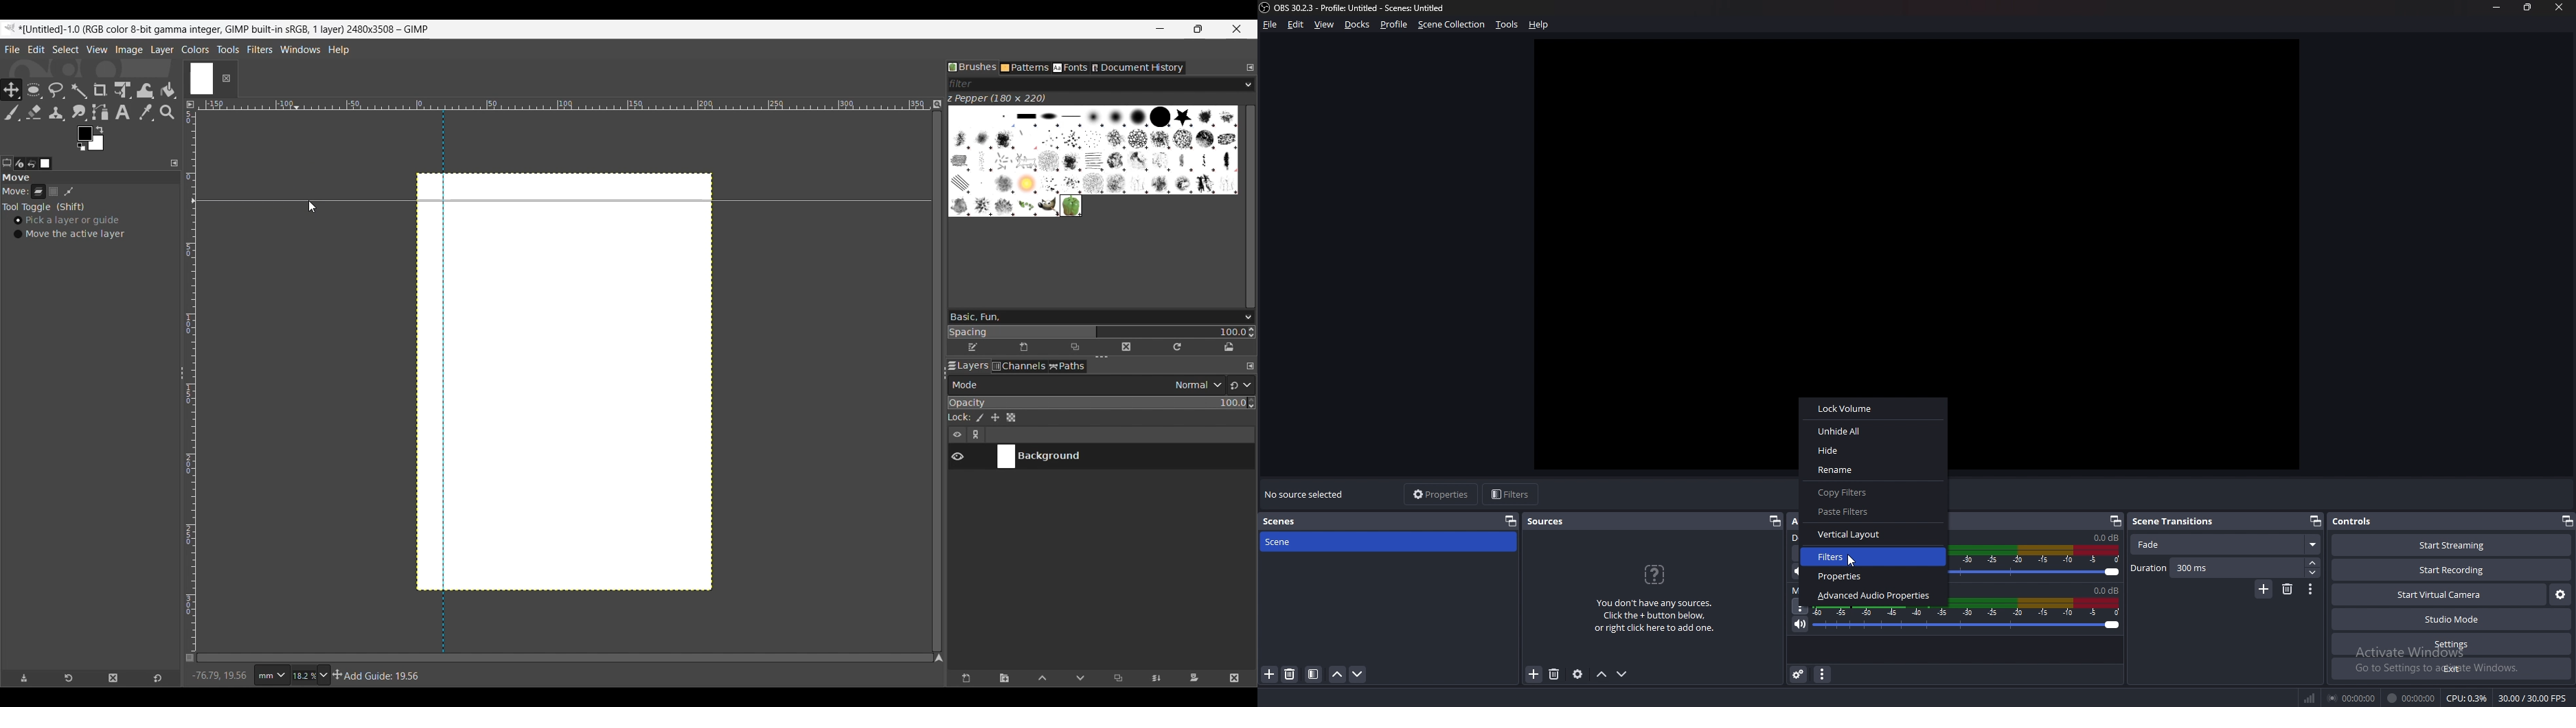 The width and height of the screenshot is (2576, 728). Describe the element at coordinates (2530, 7) in the screenshot. I see `resize` at that location.